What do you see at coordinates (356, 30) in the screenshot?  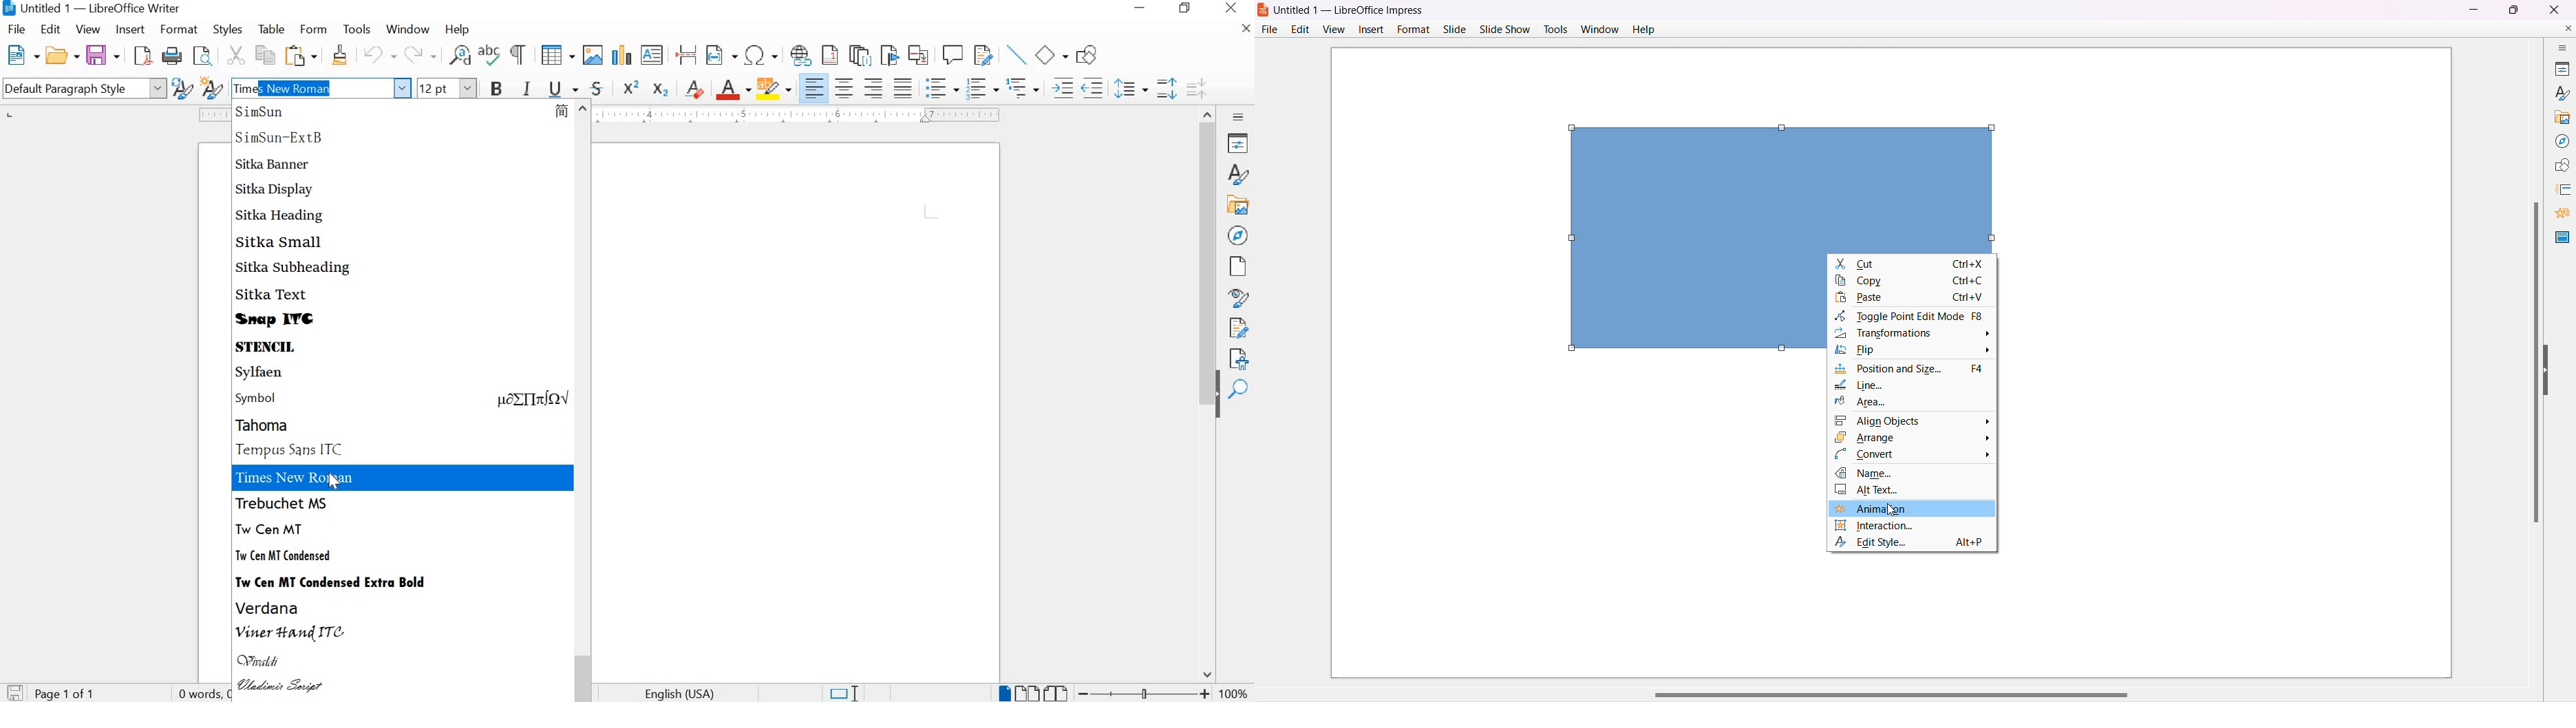 I see `TOOLS` at bounding box center [356, 30].